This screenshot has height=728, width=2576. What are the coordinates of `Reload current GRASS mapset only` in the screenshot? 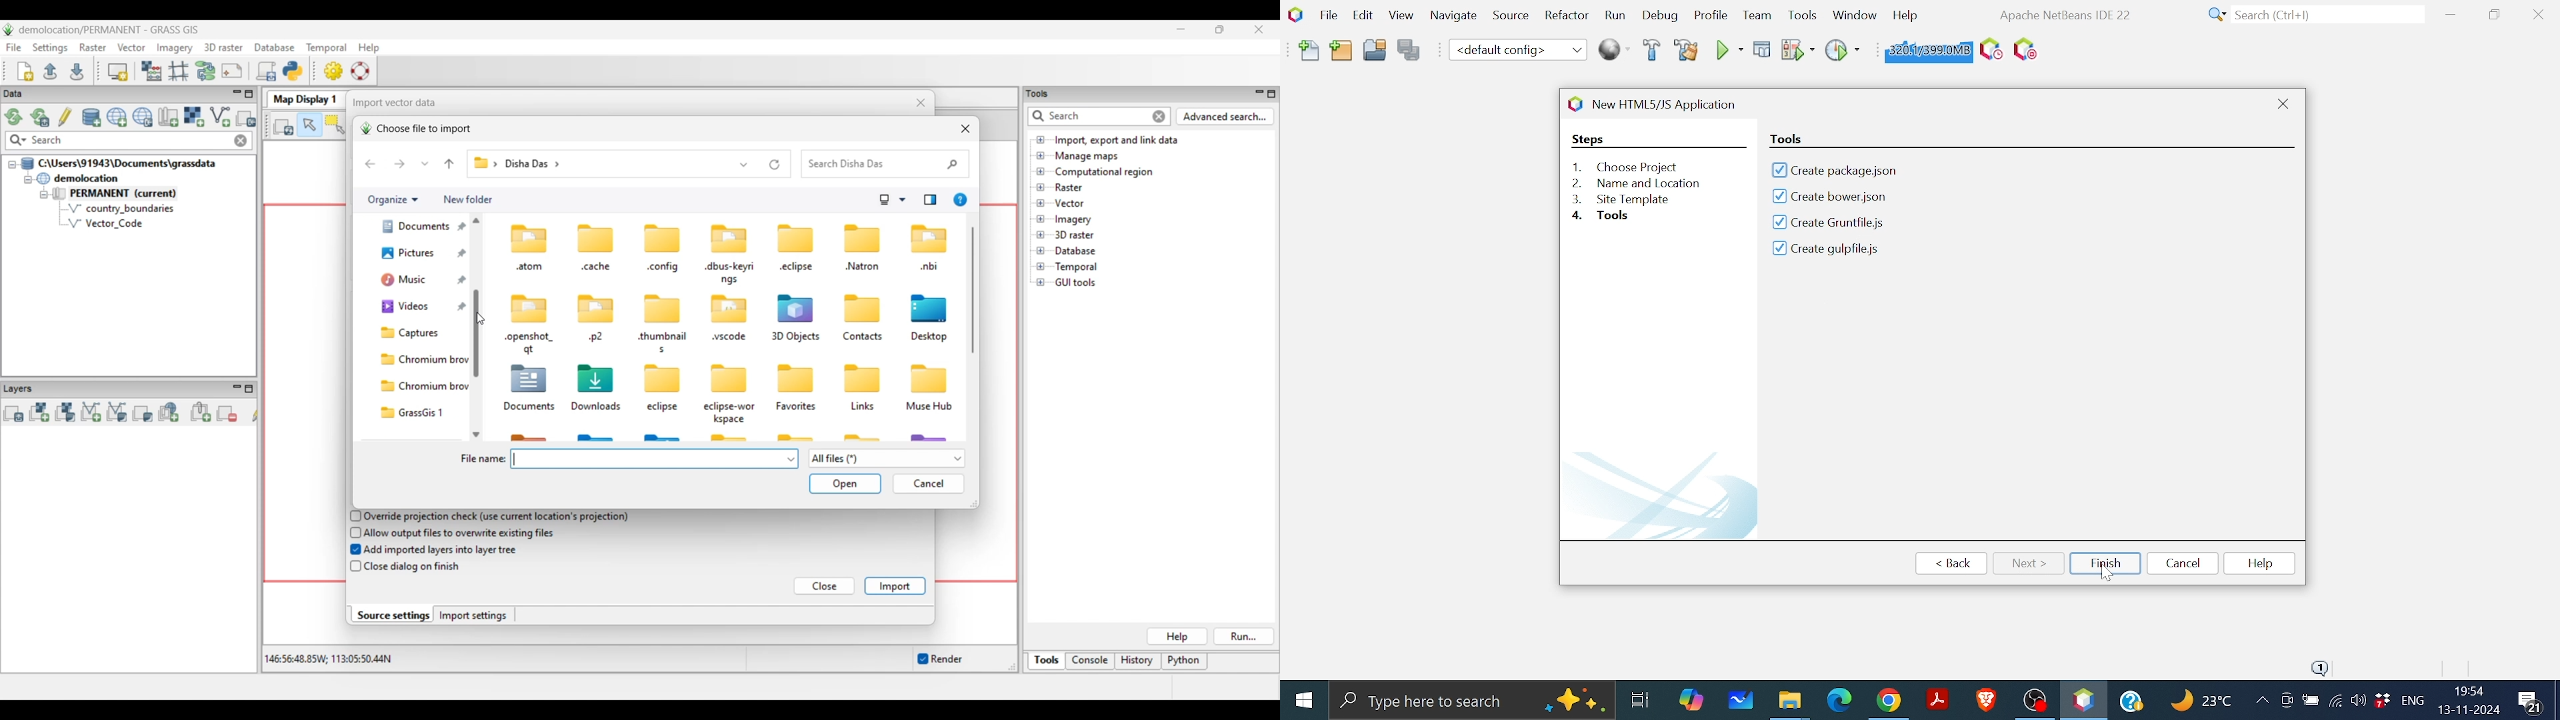 It's located at (40, 117).